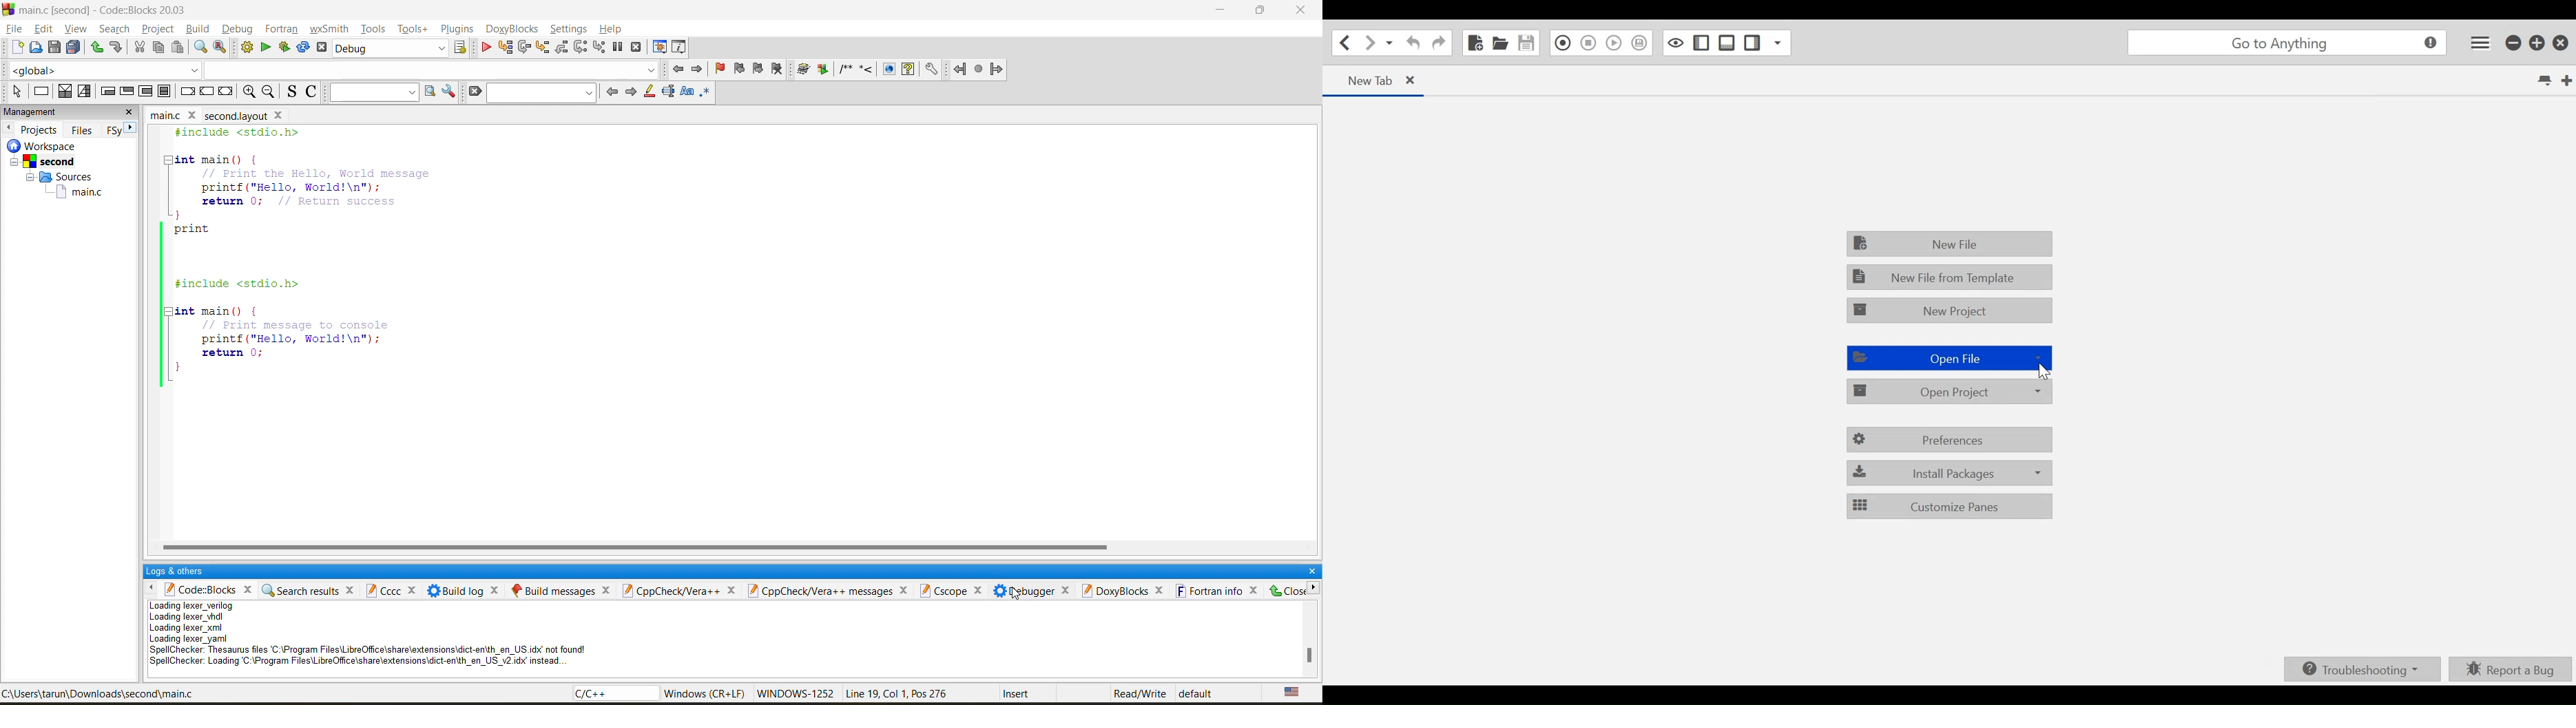 The height and width of the screenshot is (728, 2576). What do you see at coordinates (154, 50) in the screenshot?
I see `copy` at bounding box center [154, 50].